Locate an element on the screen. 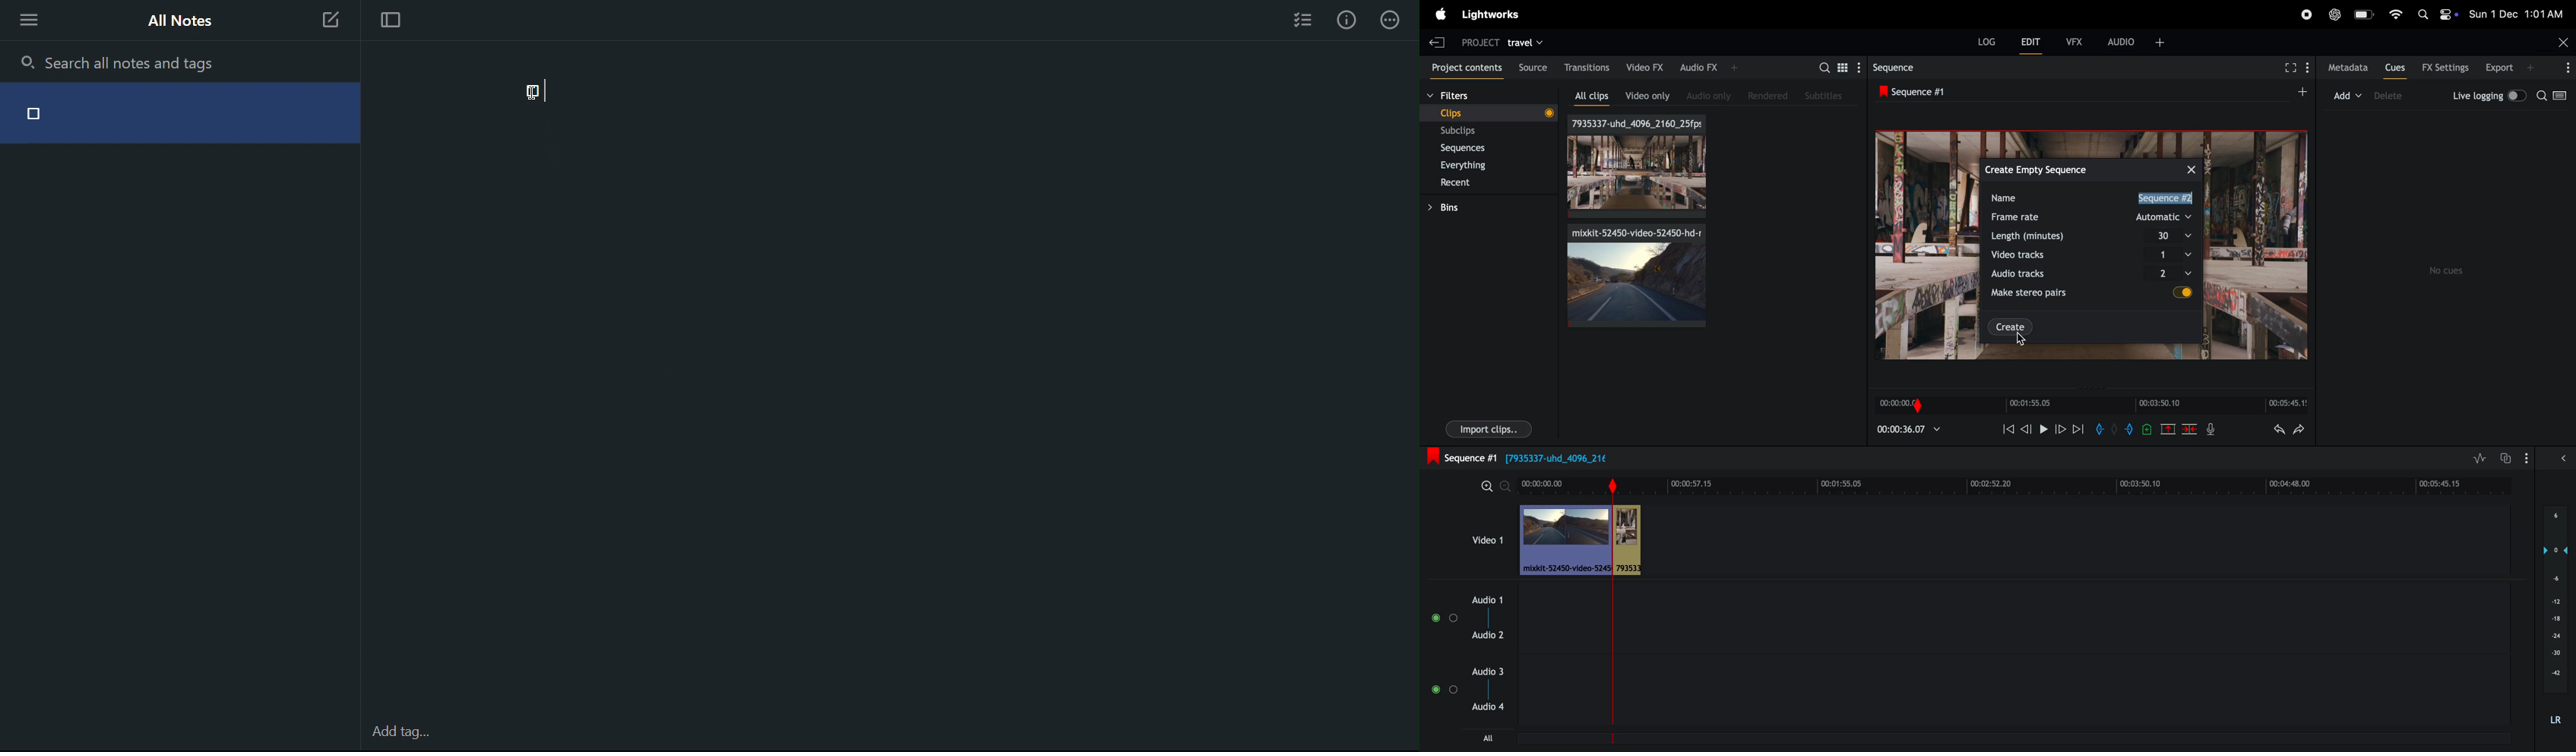 This screenshot has height=756, width=2576. project is located at coordinates (1481, 43).